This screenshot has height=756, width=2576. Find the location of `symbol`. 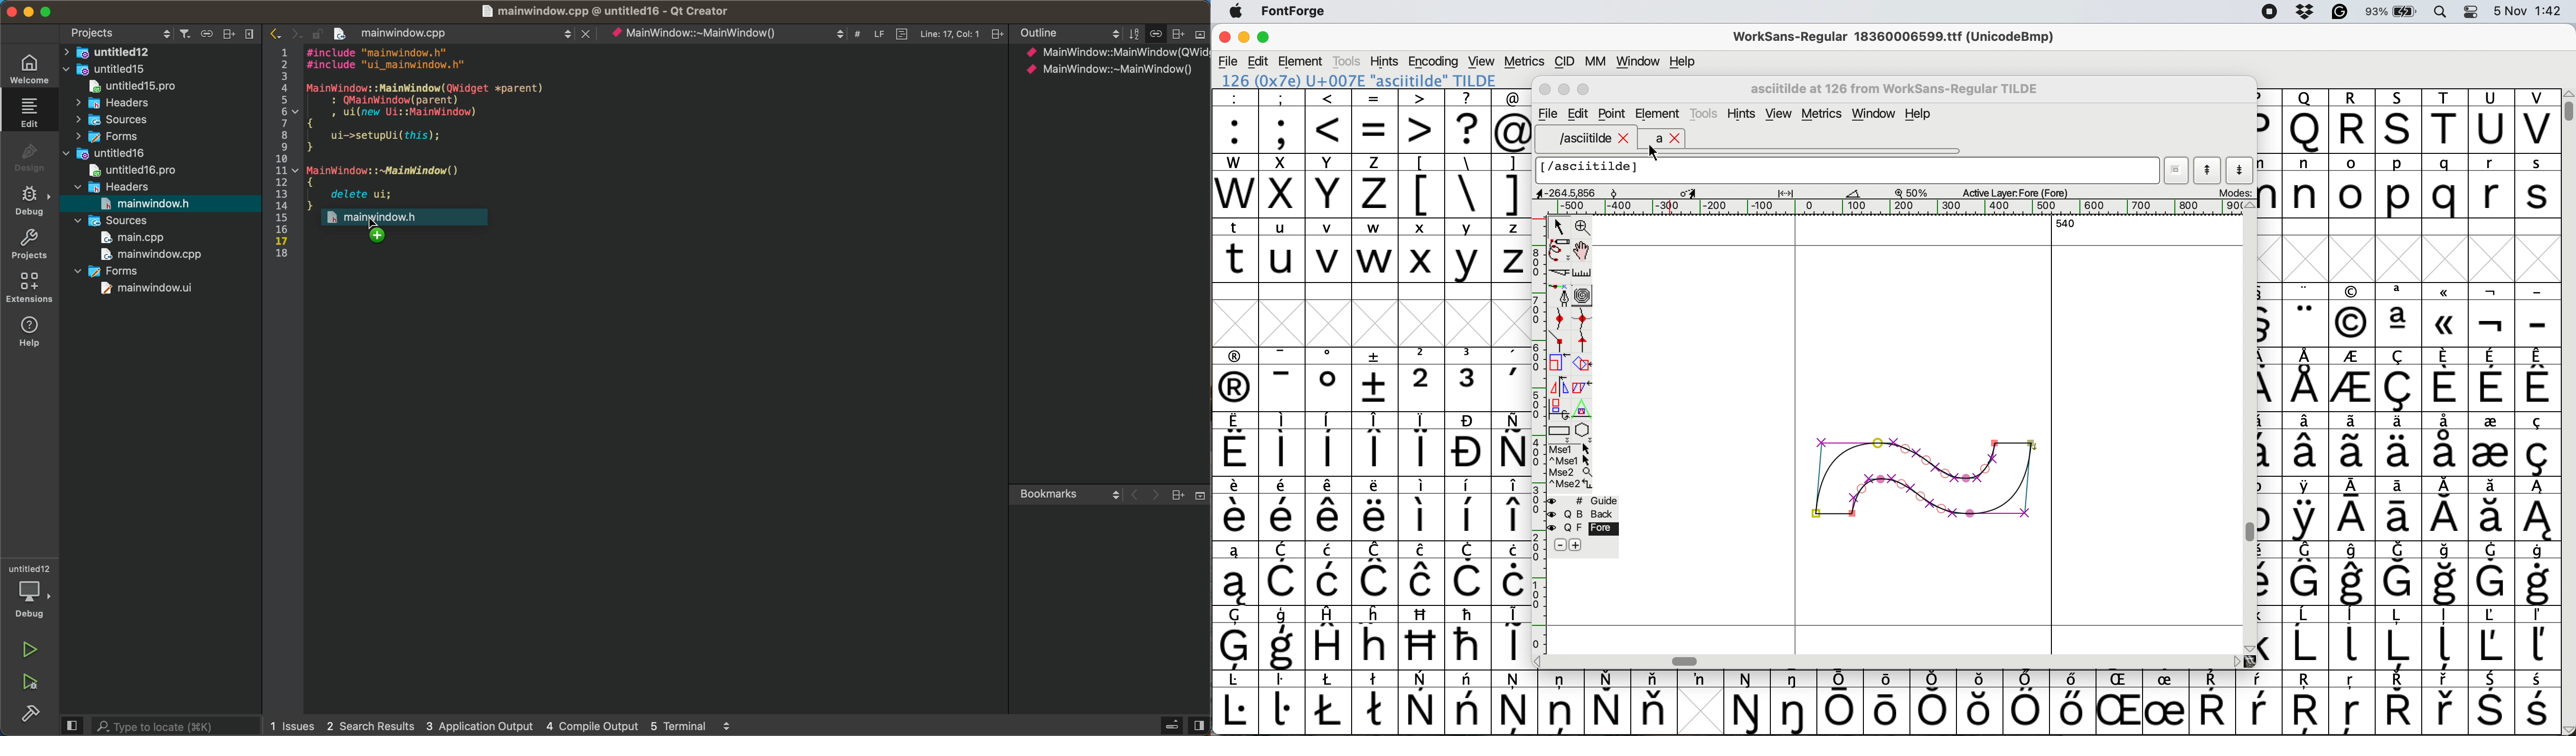

symbol is located at coordinates (1561, 701).